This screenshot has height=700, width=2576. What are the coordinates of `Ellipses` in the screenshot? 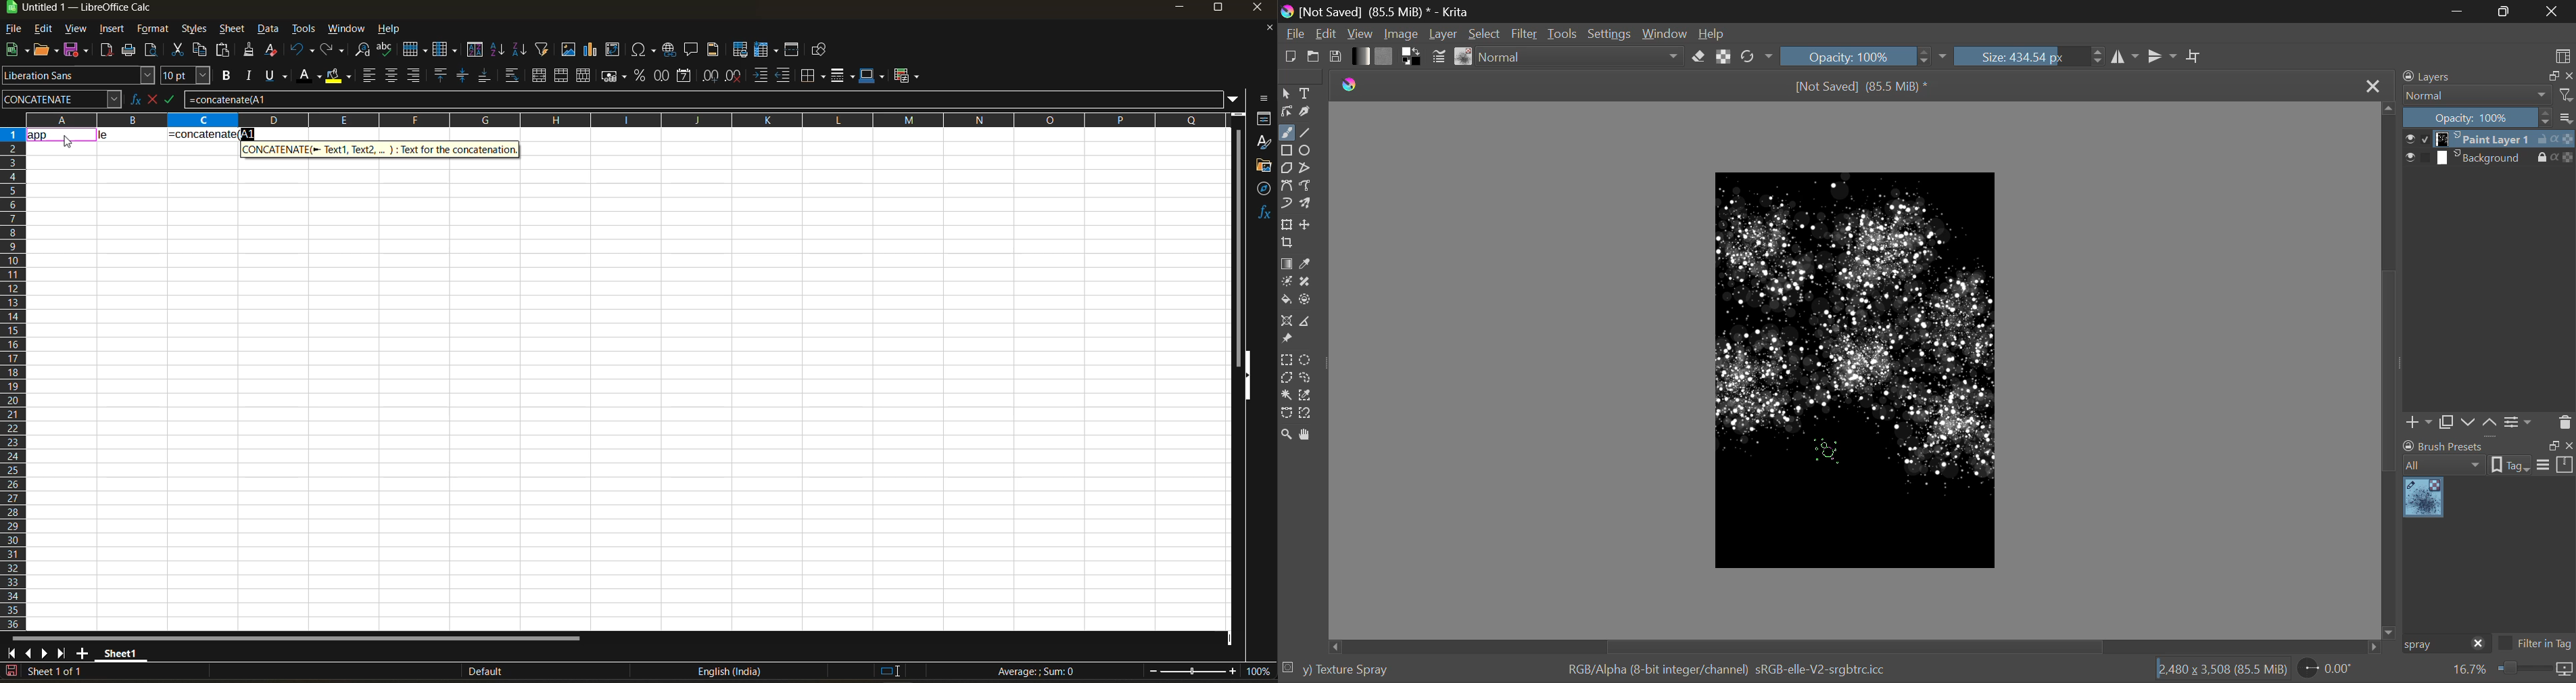 It's located at (1307, 151).